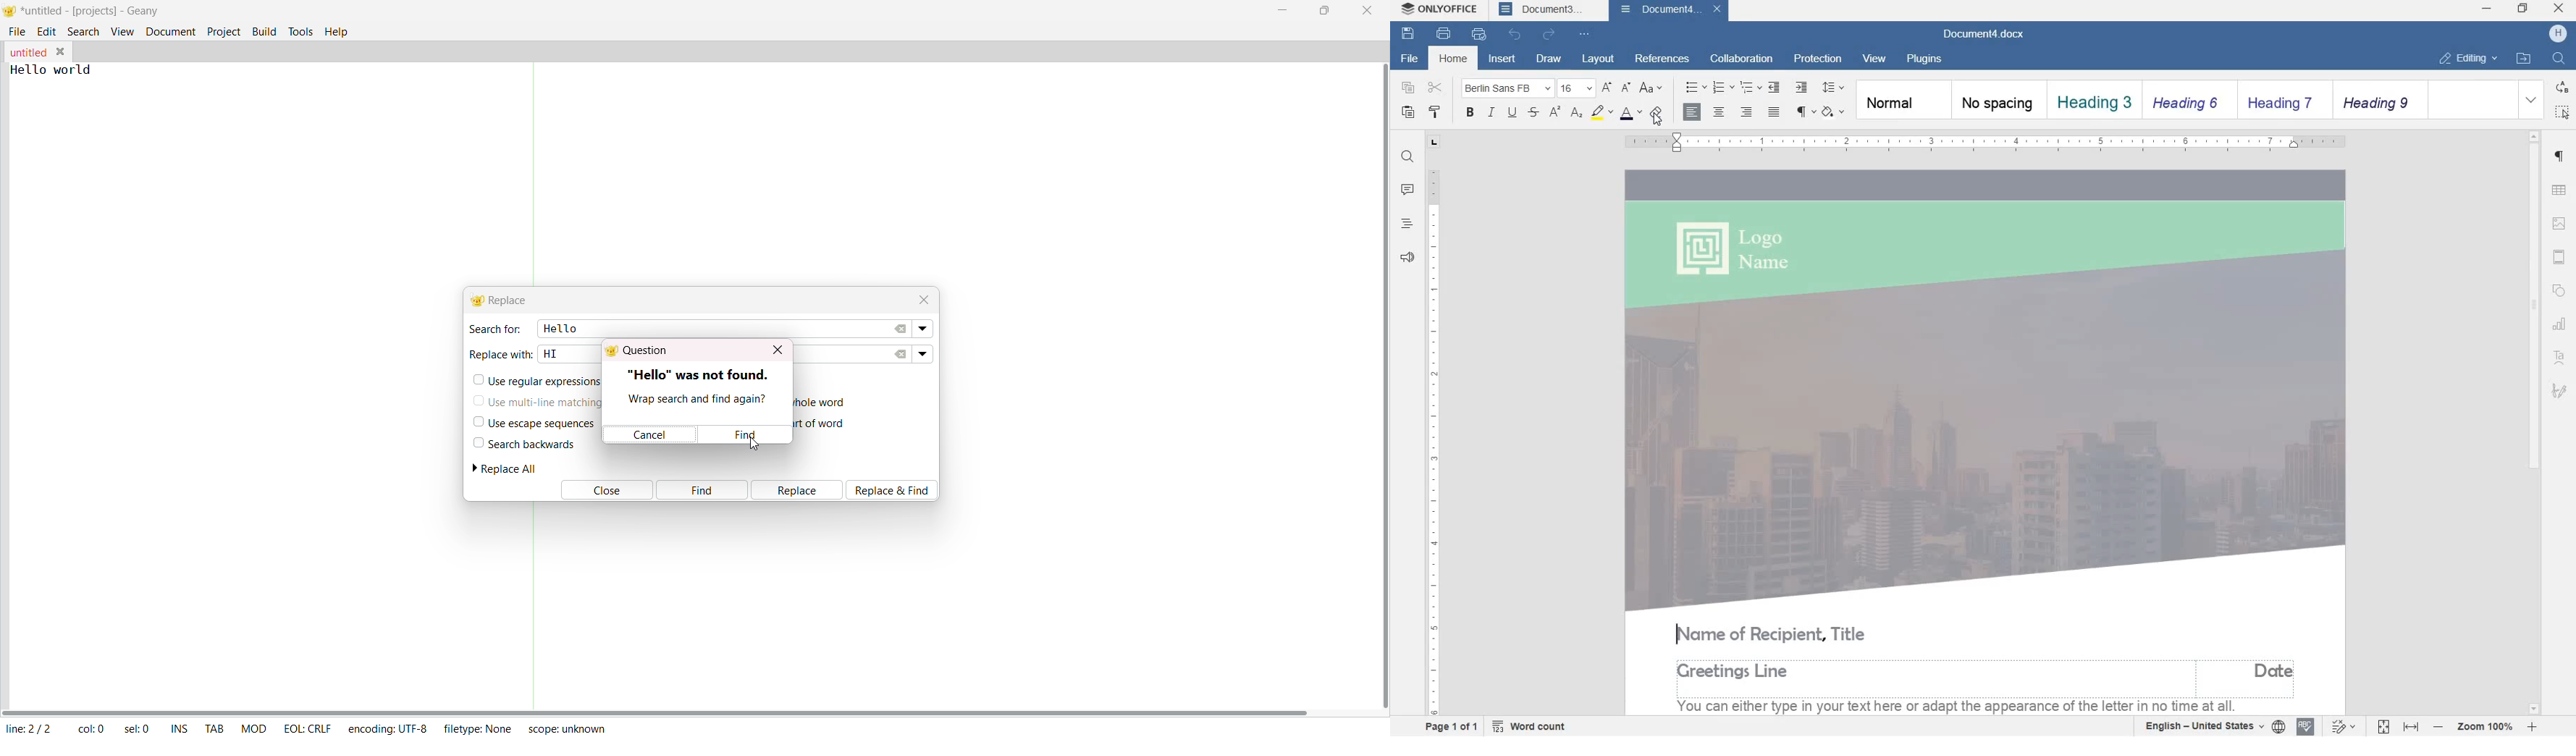 The width and height of the screenshot is (2576, 756). I want to click on close dialog, so click(776, 350).